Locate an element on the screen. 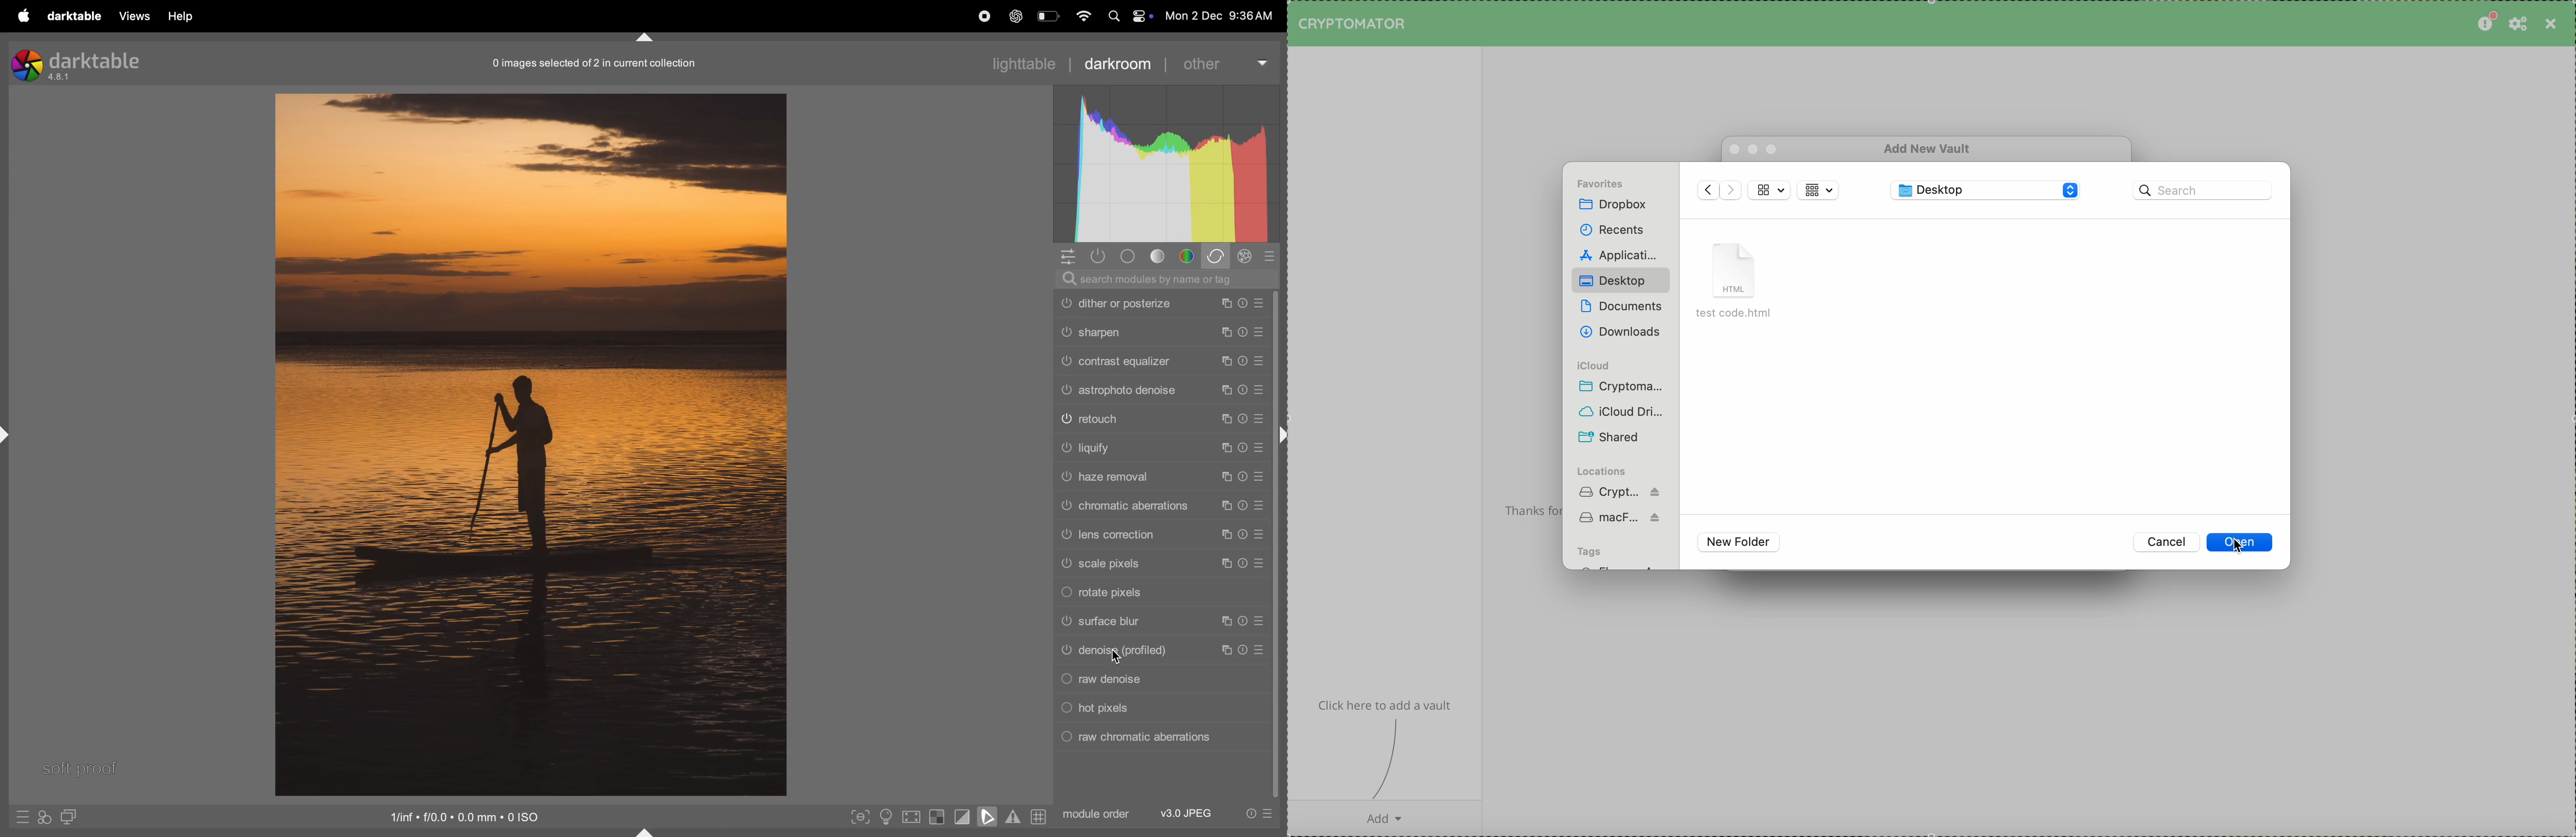  iso is located at coordinates (468, 816).